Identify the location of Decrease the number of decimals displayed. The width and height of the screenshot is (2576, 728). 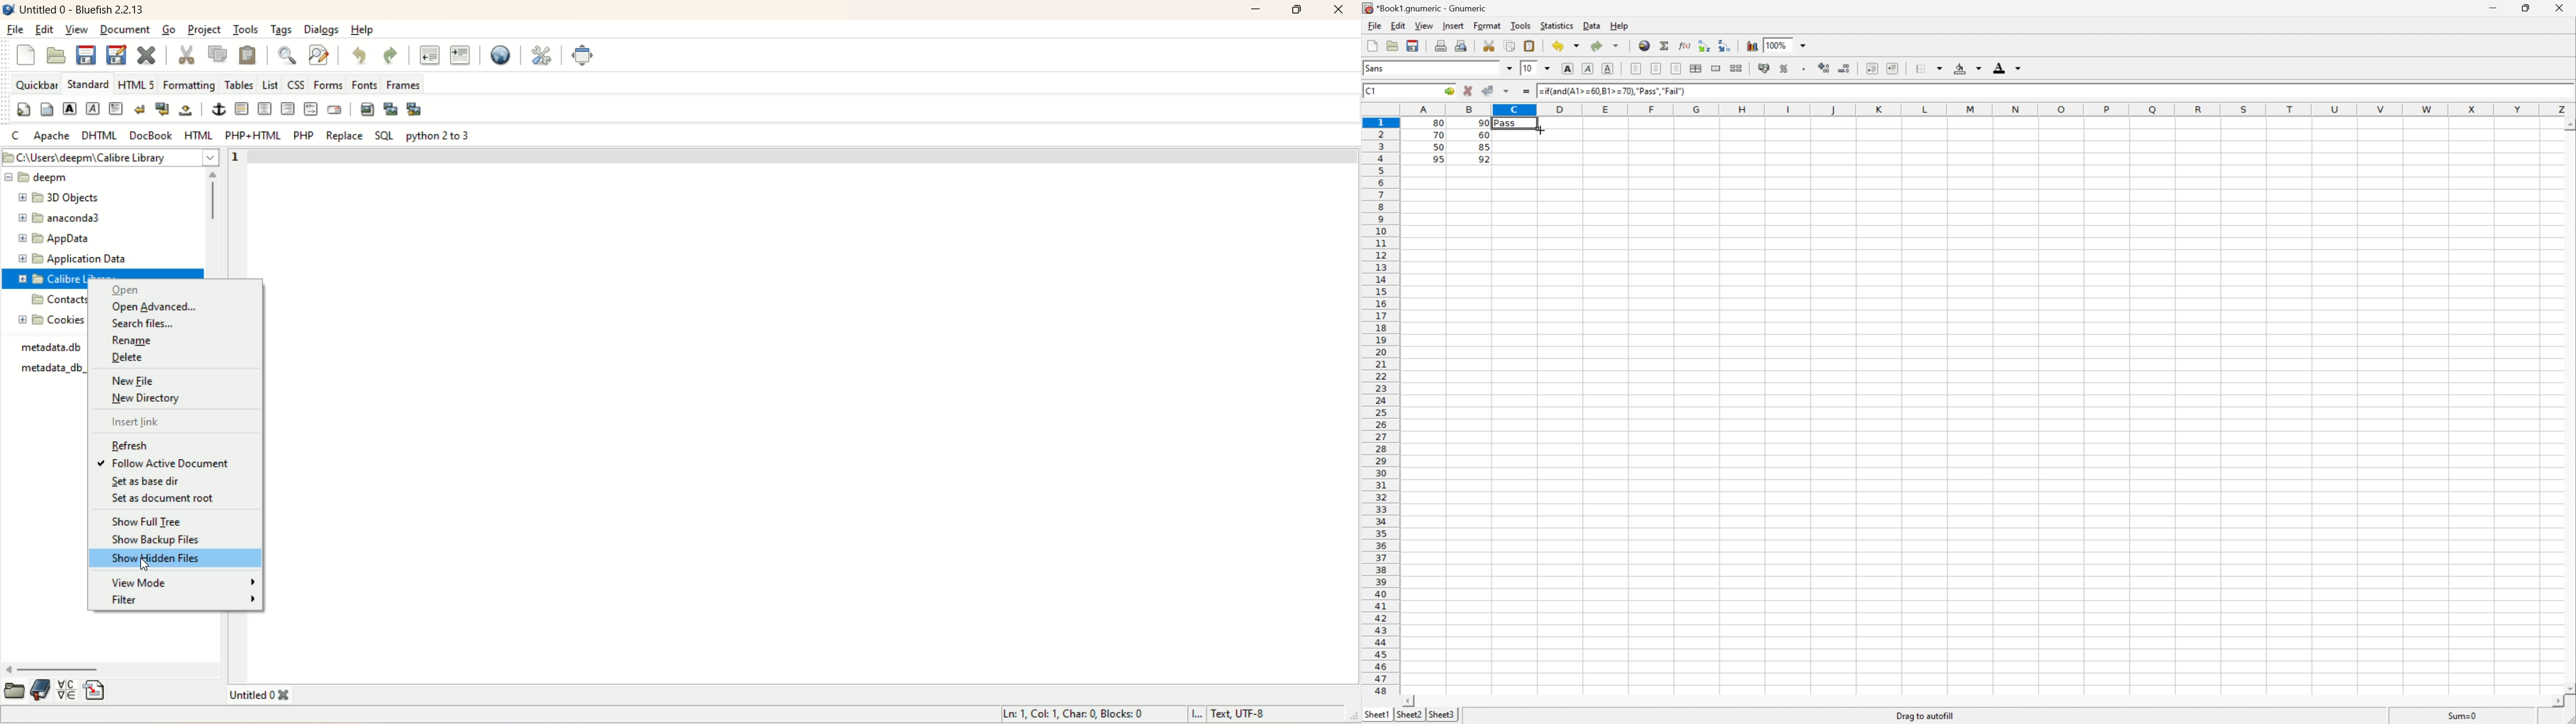
(1847, 68).